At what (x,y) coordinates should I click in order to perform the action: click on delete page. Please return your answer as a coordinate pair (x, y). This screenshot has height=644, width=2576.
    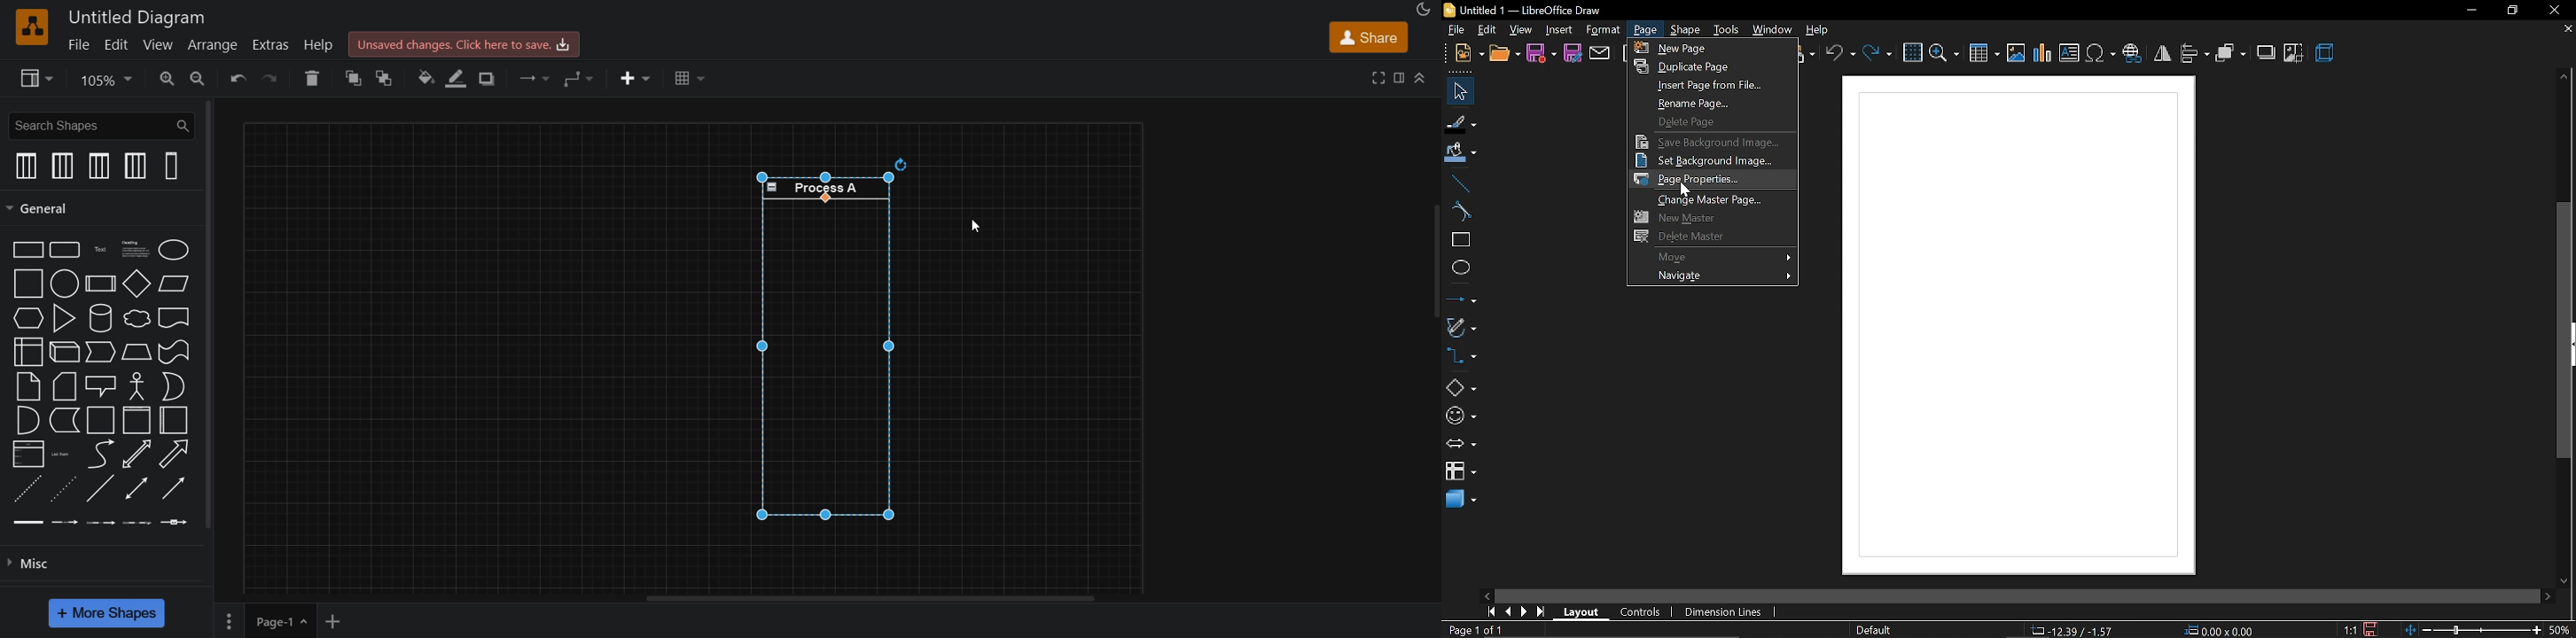
    Looking at the image, I should click on (1709, 122).